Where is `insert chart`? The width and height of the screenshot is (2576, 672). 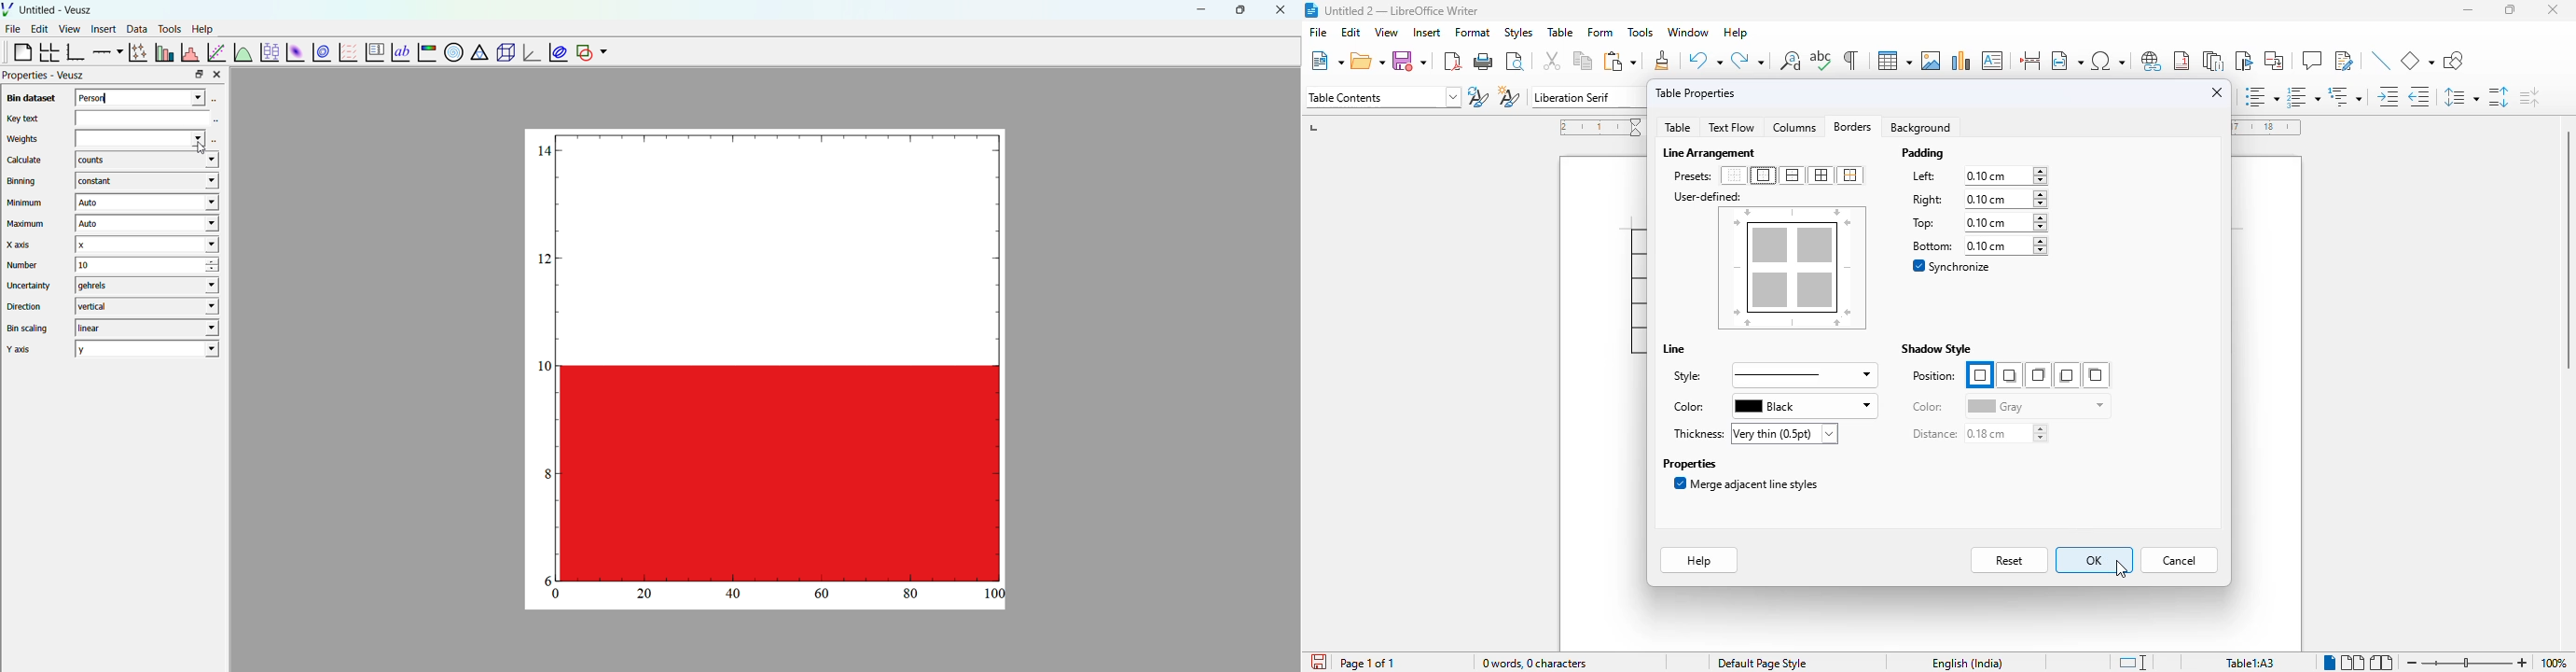 insert chart is located at coordinates (1961, 61).